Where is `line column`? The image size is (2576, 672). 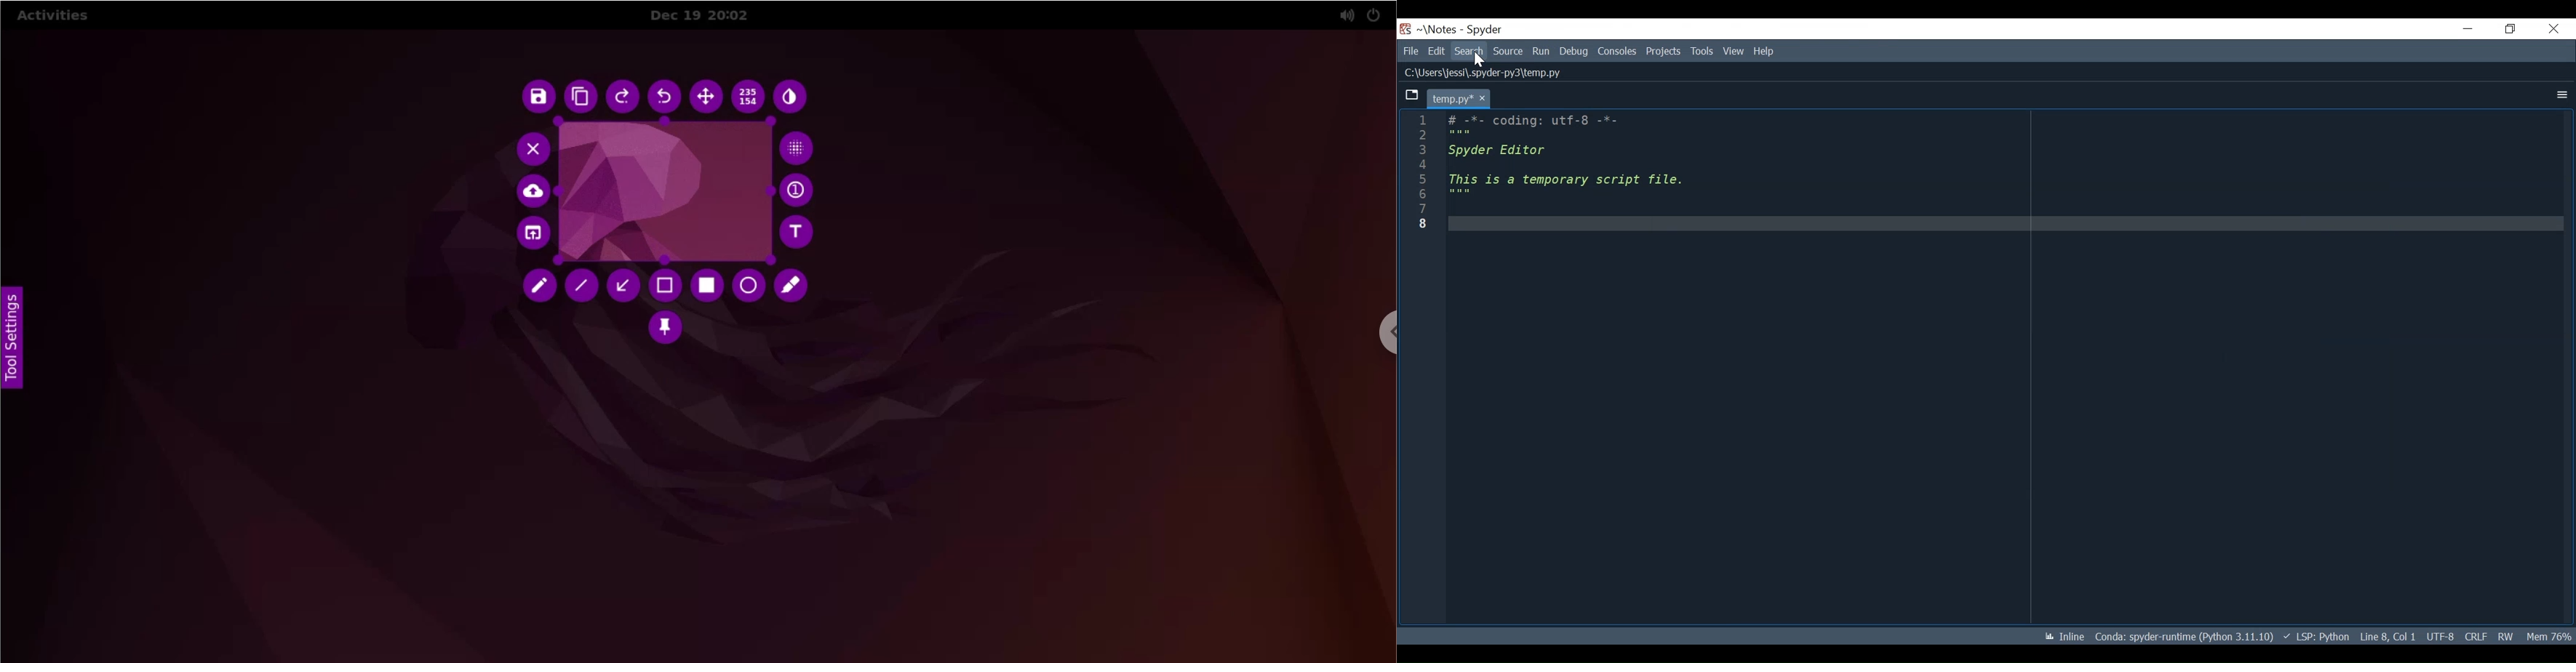
line column is located at coordinates (1419, 364).